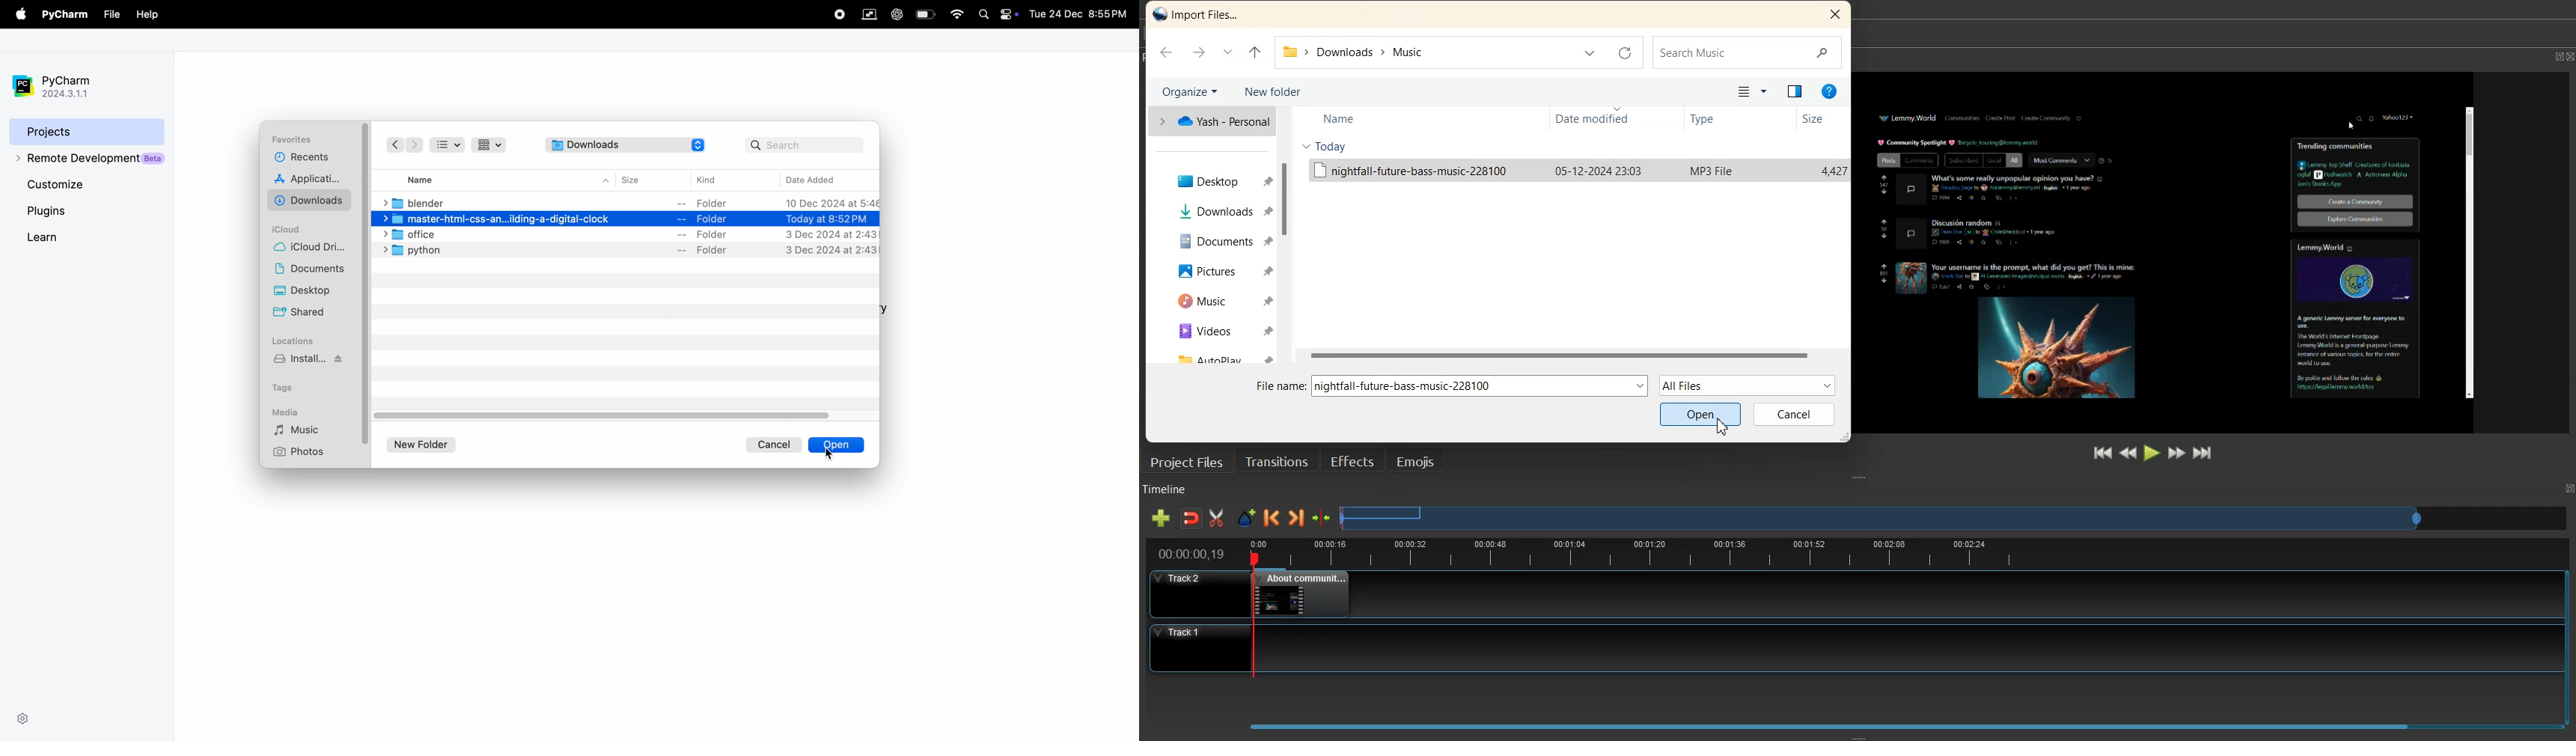  I want to click on Text, so click(1197, 15).